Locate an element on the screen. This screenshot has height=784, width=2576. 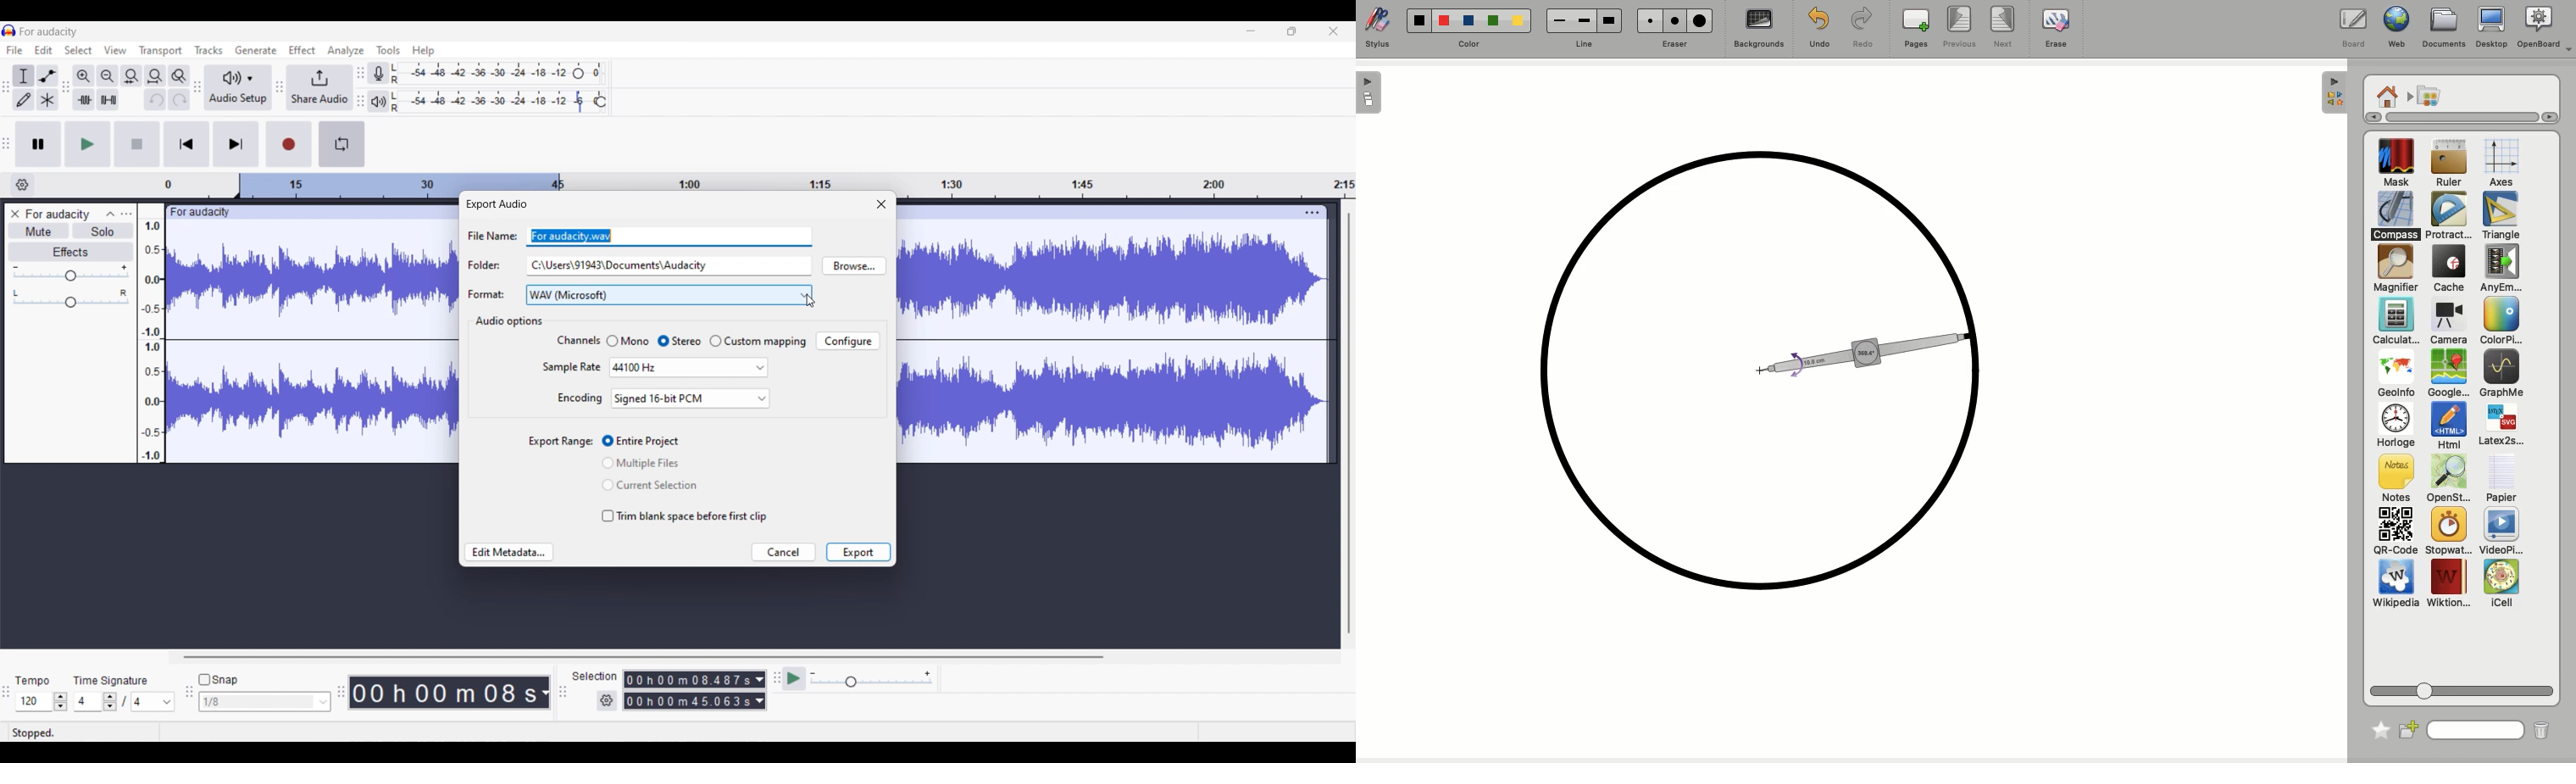
Edit metadata is located at coordinates (510, 552).